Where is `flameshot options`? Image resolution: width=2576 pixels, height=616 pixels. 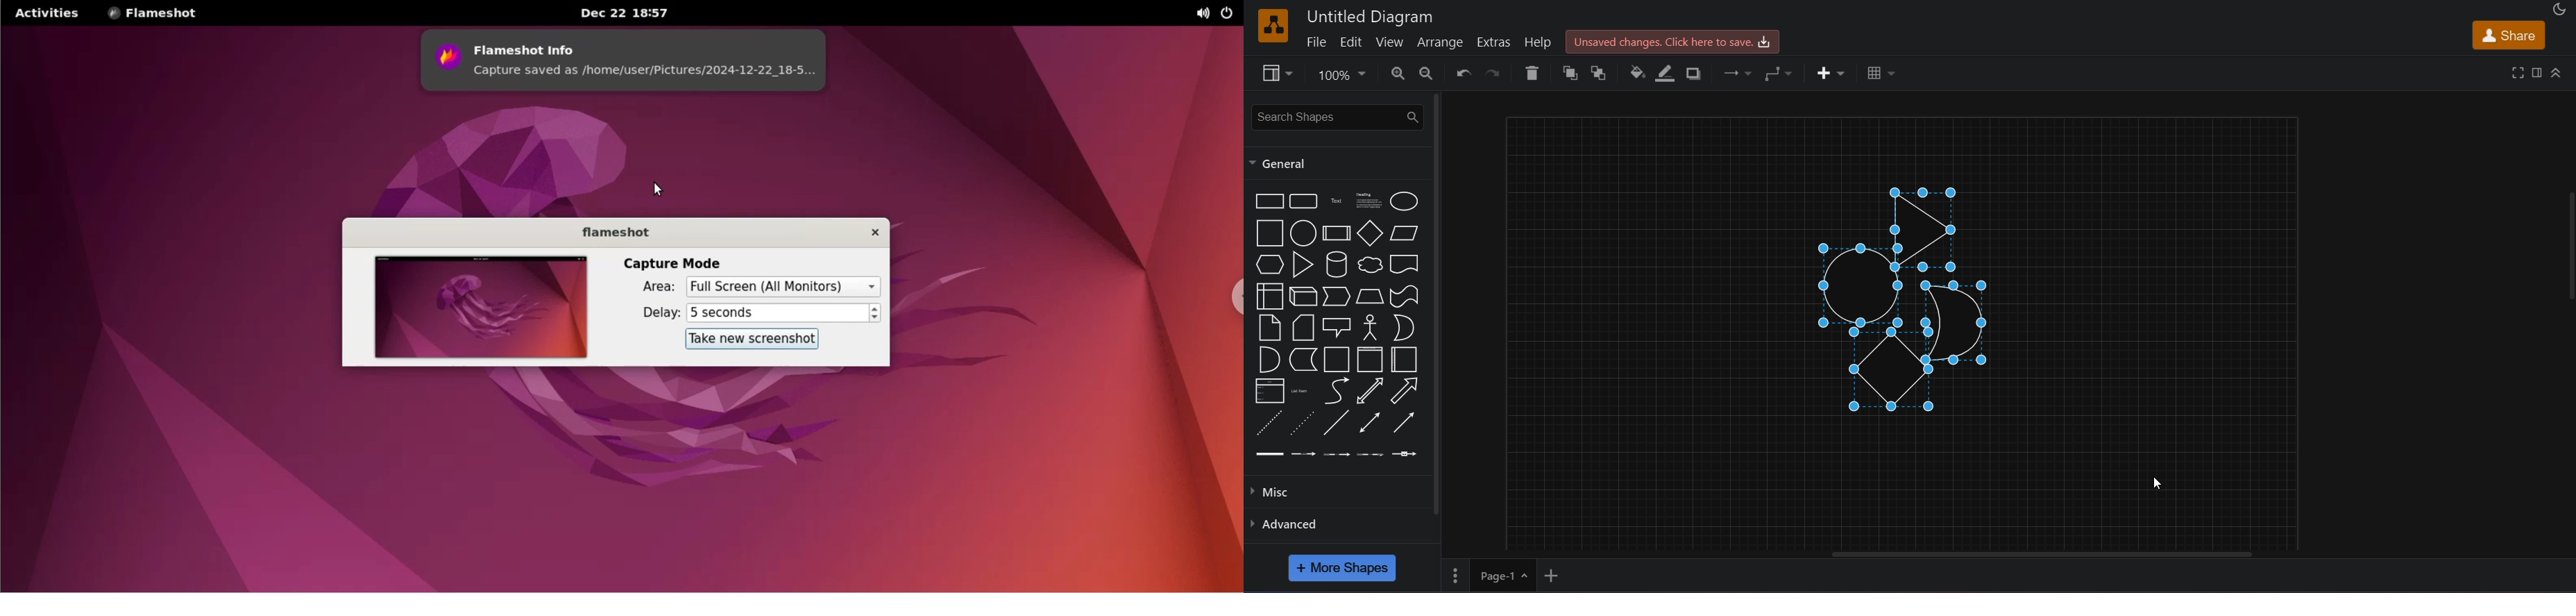 flameshot options is located at coordinates (157, 13).